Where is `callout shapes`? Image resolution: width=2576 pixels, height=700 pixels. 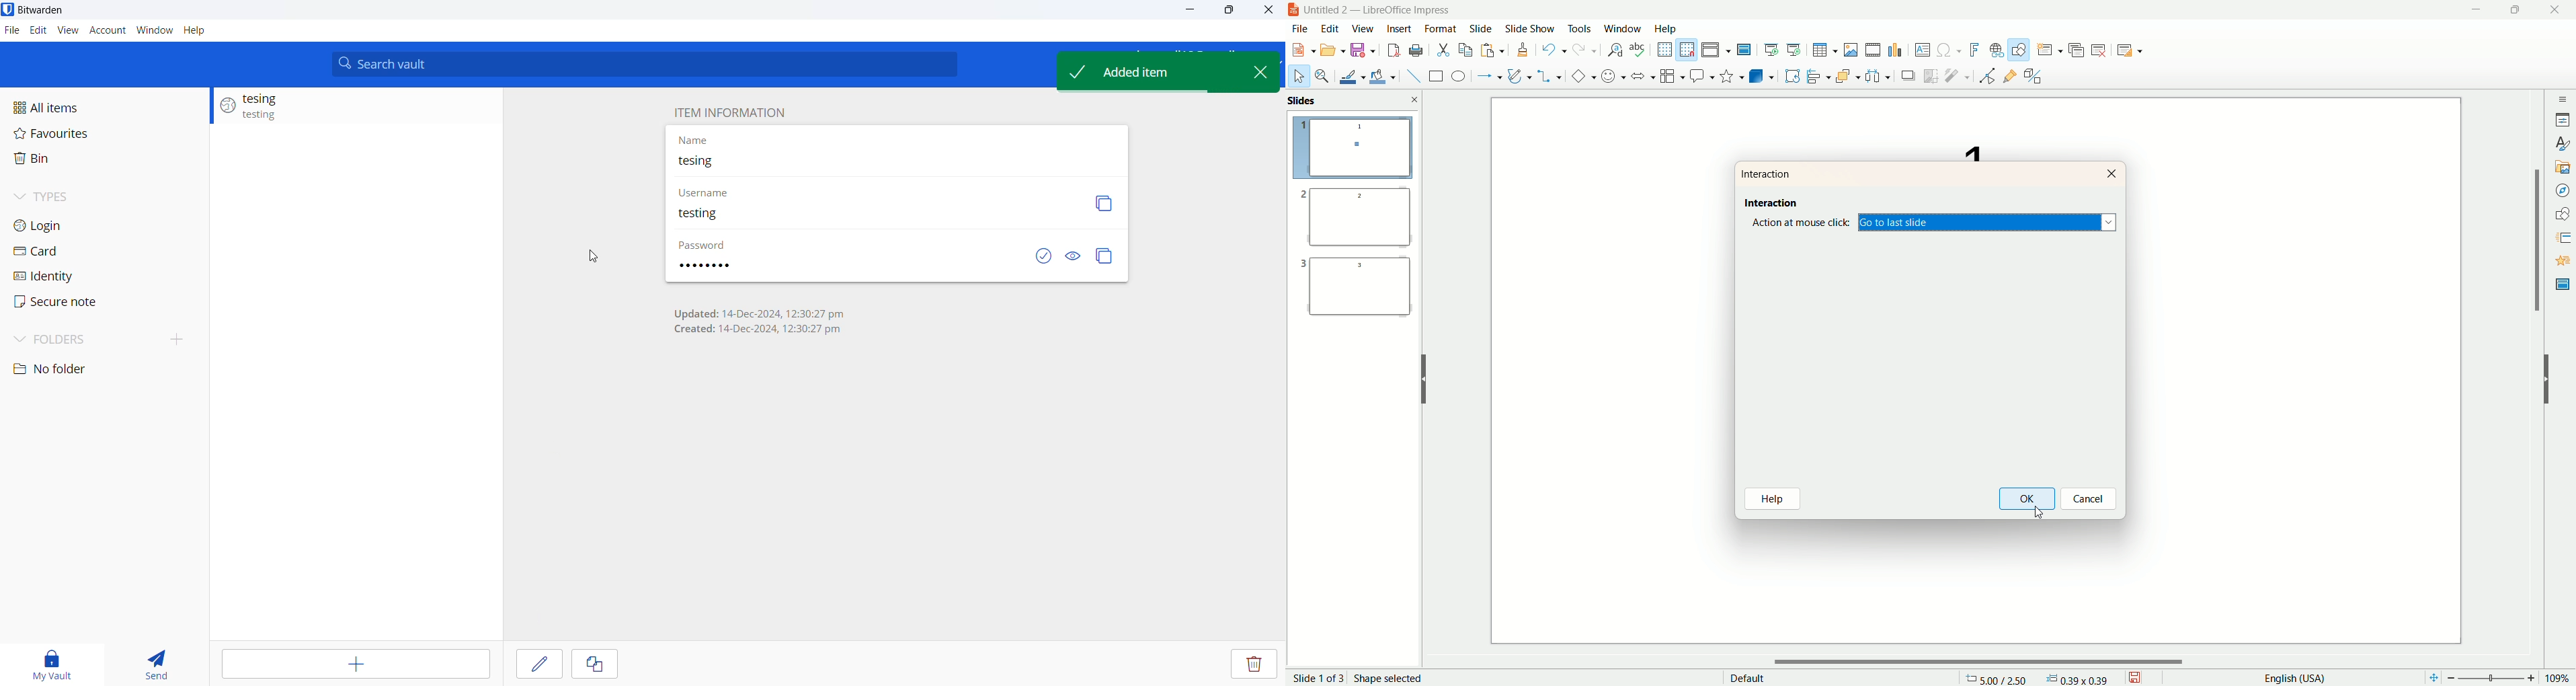 callout shapes is located at coordinates (1700, 77).